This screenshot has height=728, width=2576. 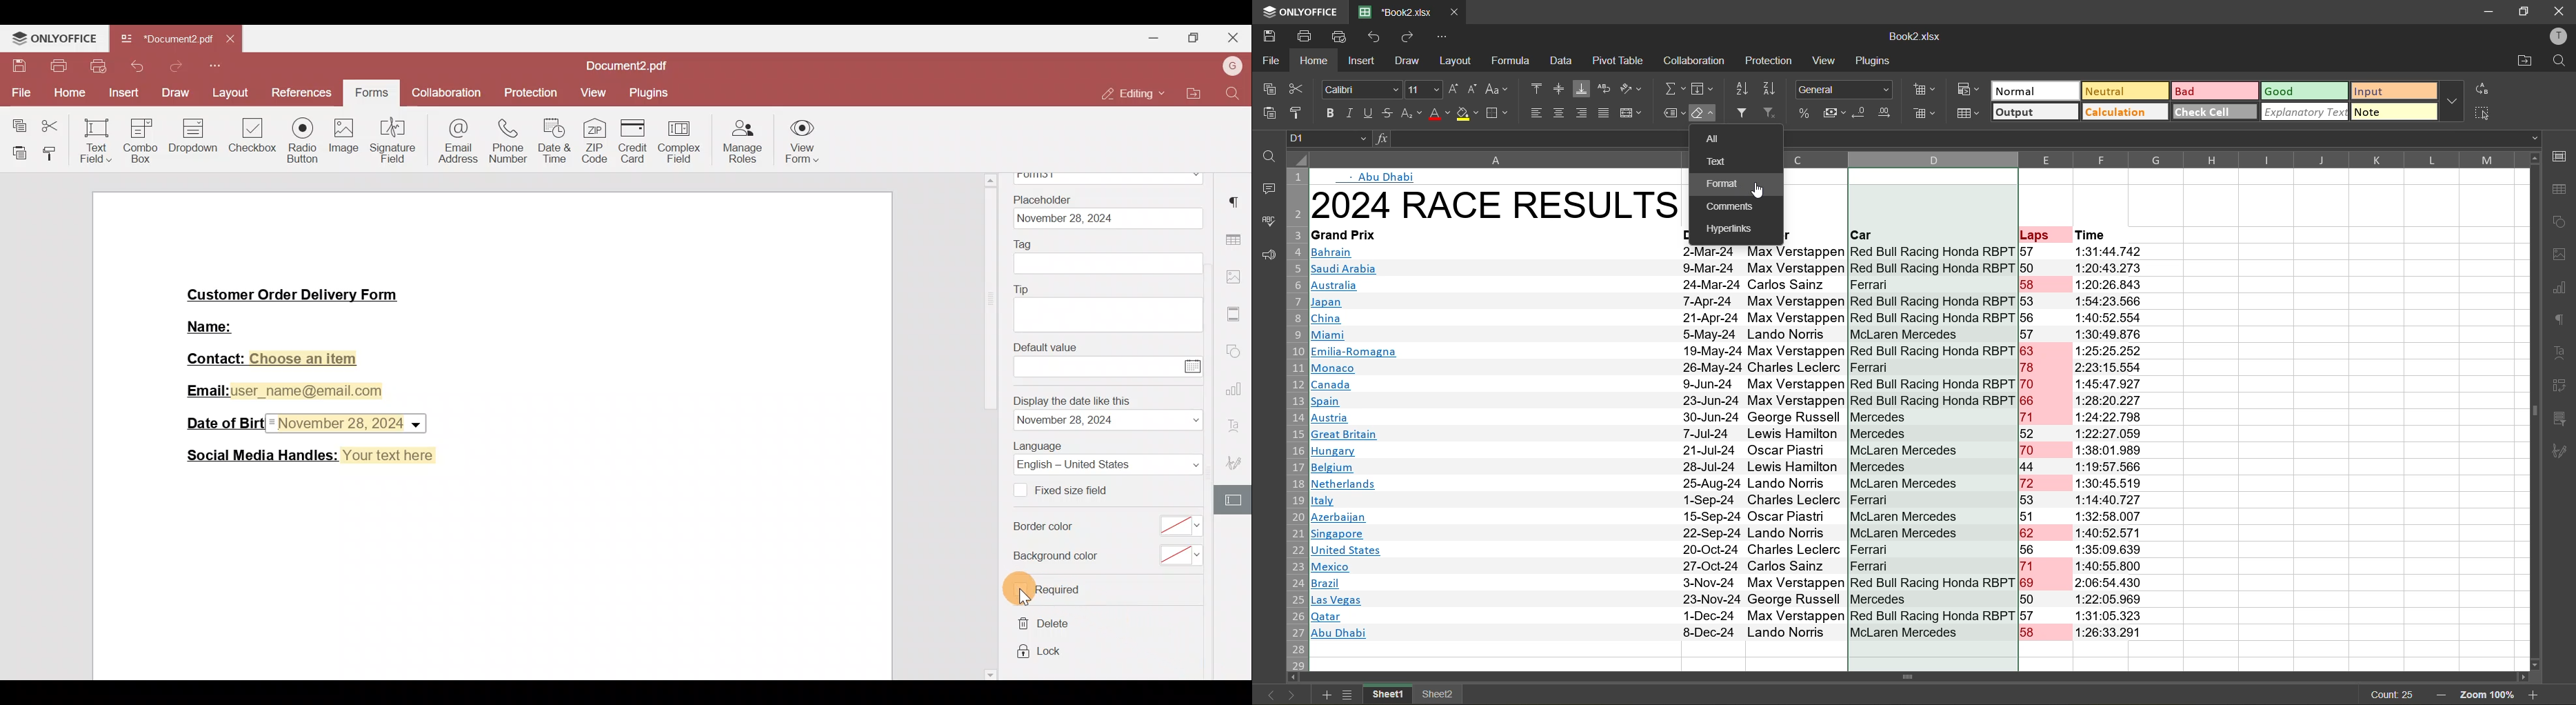 What do you see at coordinates (1378, 139) in the screenshot?
I see `input formula` at bounding box center [1378, 139].